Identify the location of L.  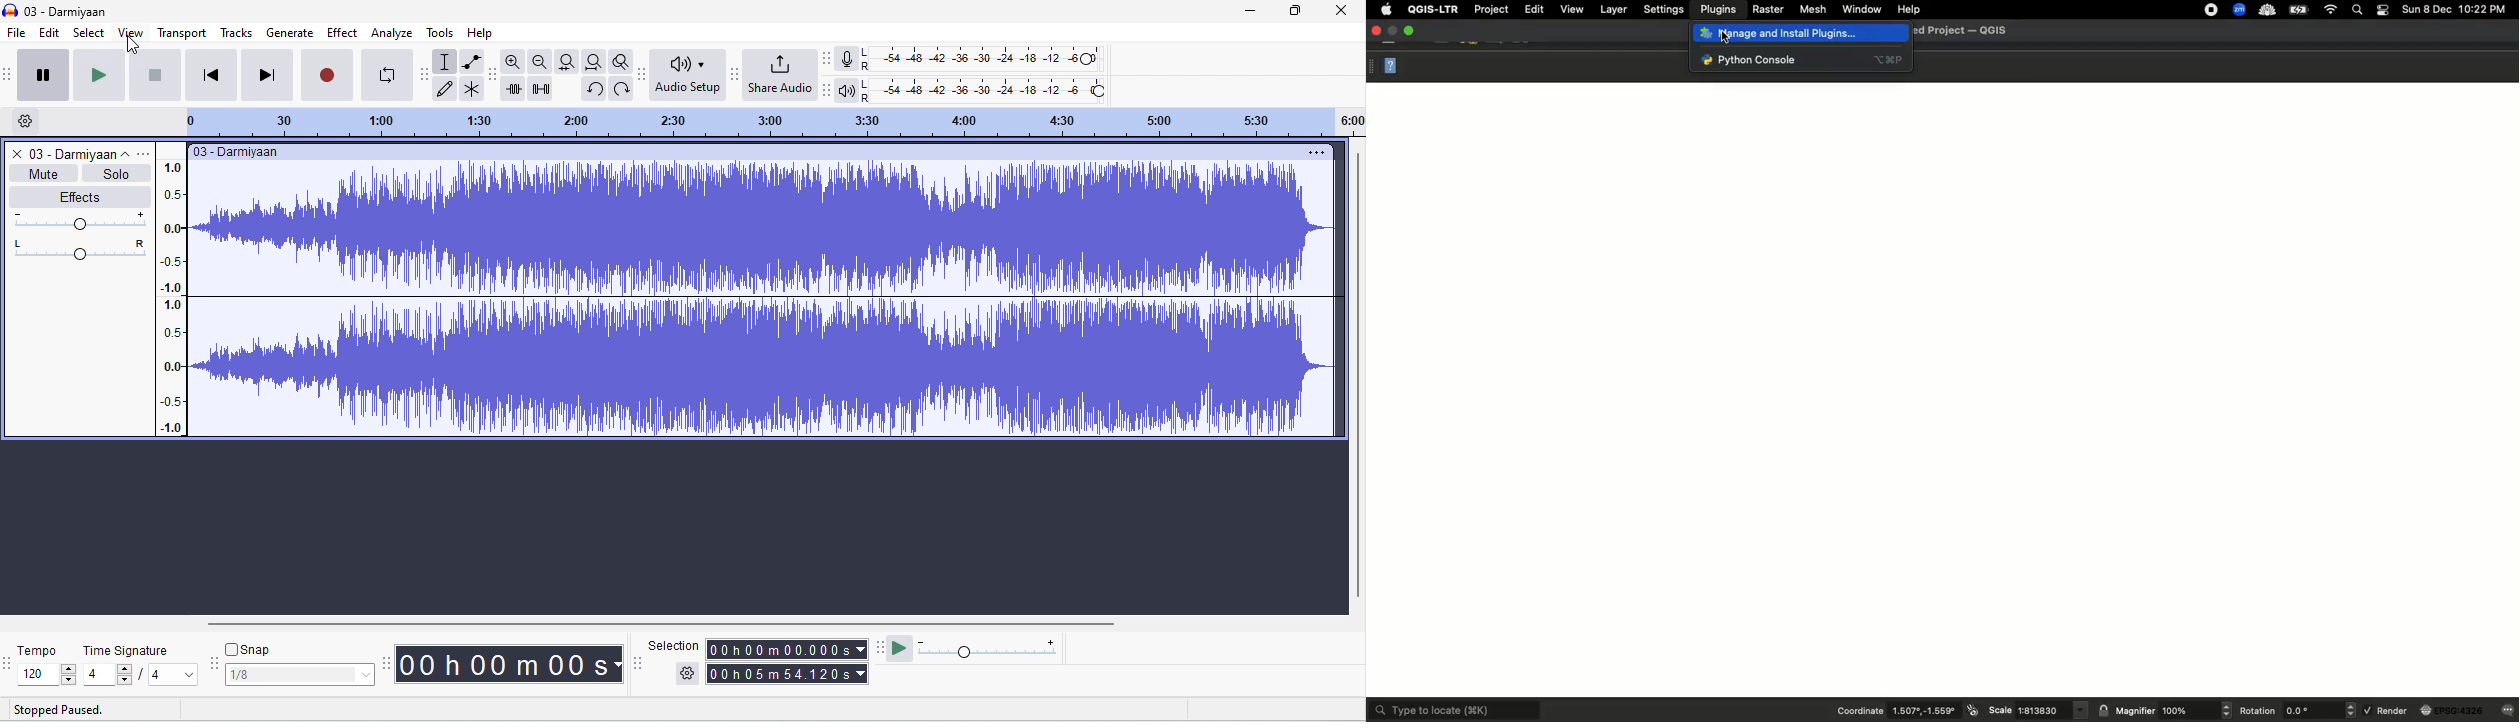
(866, 52).